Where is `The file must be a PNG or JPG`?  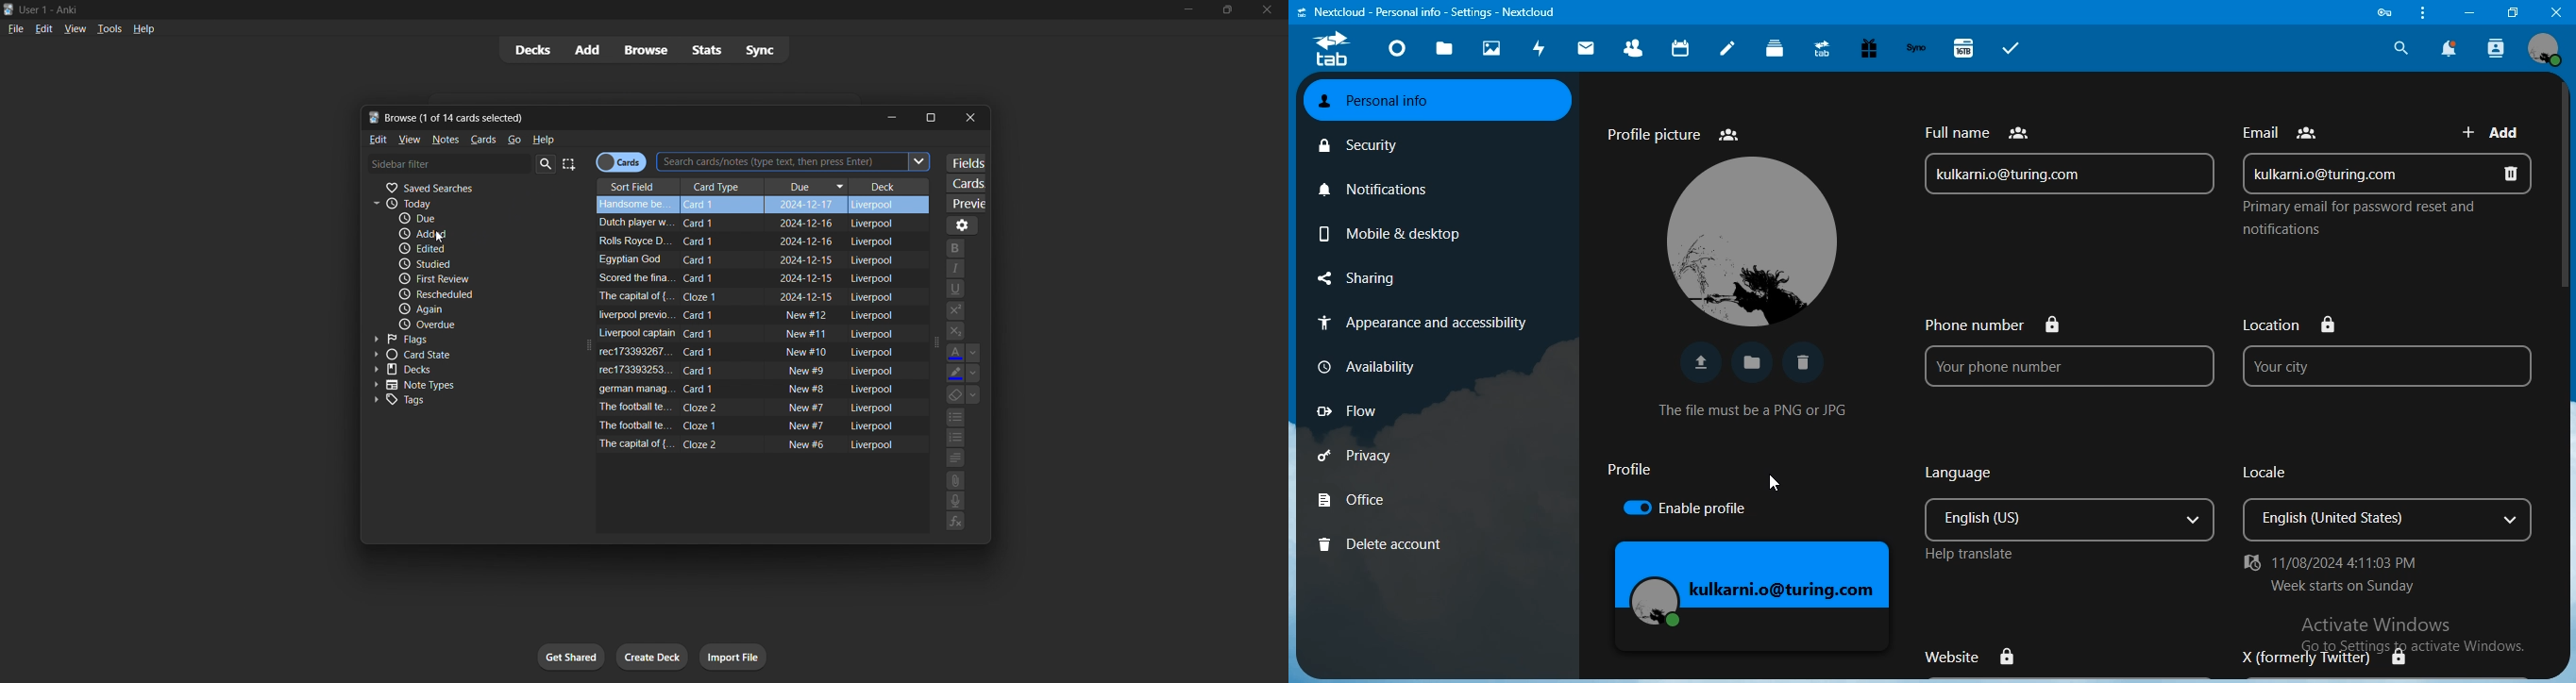 The file must be a PNG or JPG is located at coordinates (1756, 408).